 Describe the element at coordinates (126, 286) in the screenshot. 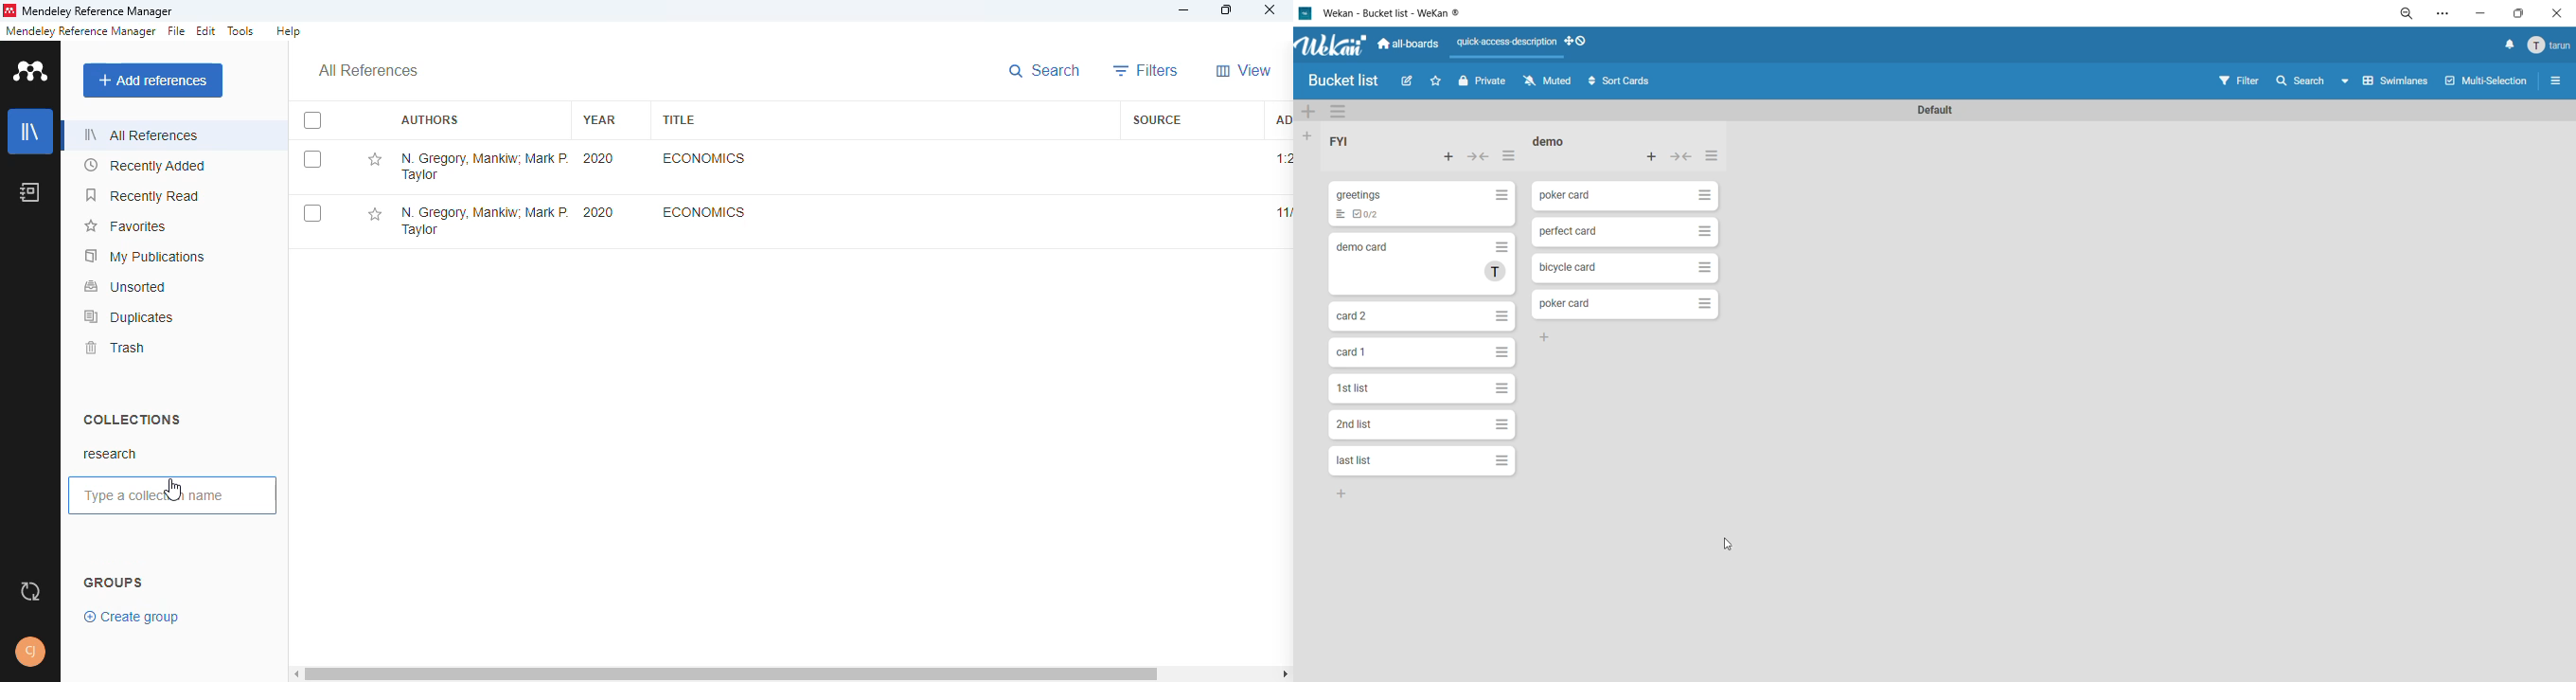

I see `unsorted` at that location.